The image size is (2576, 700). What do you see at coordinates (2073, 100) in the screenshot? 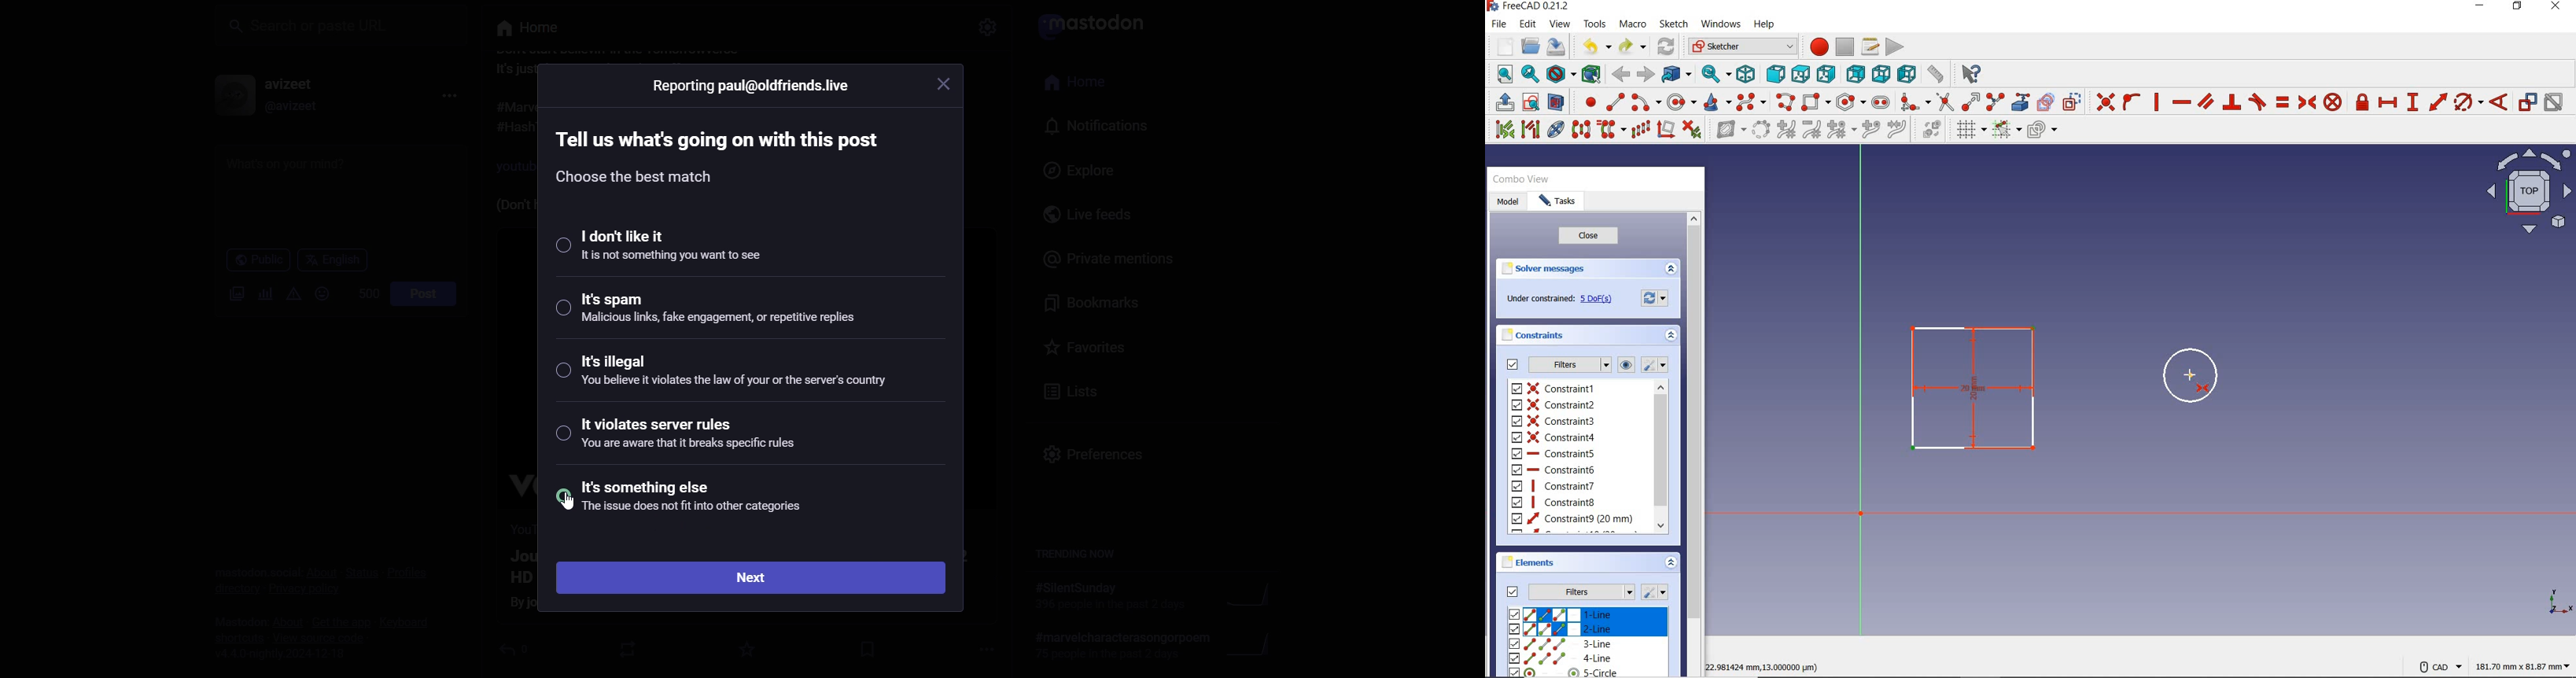
I see `toggle construction geometry` at bounding box center [2073, 100].